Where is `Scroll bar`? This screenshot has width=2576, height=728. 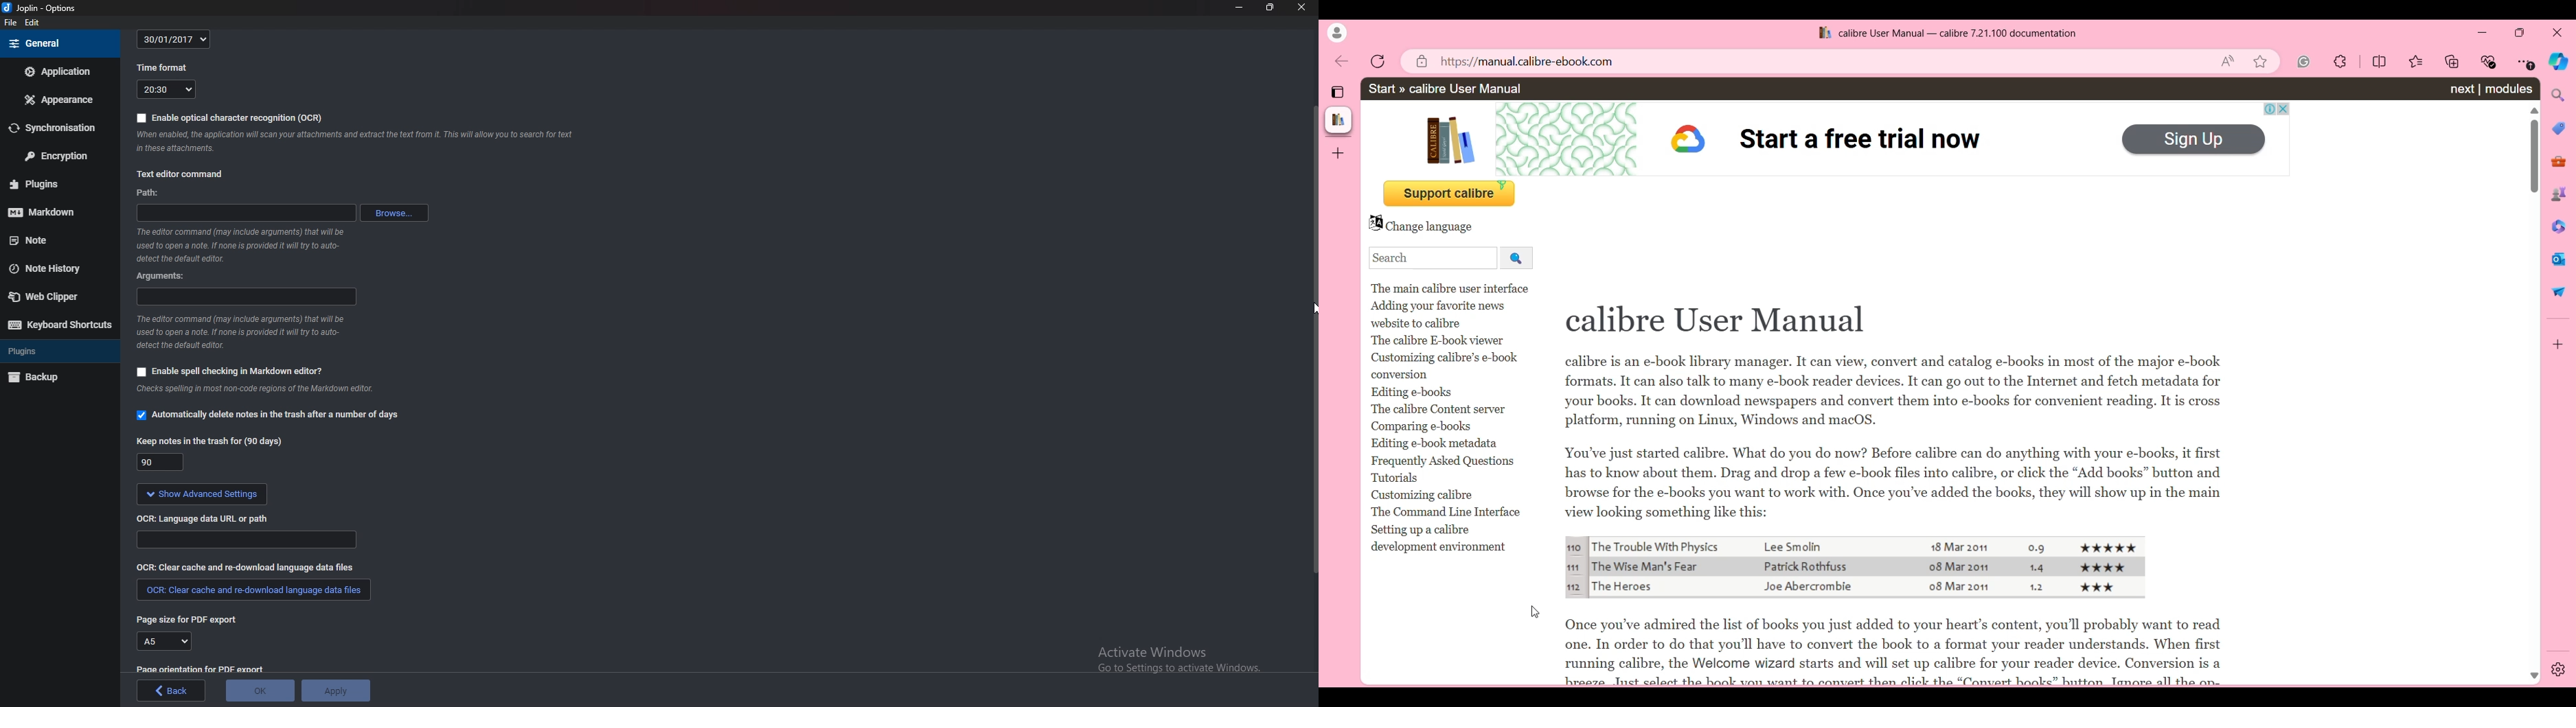
Scroll bar is located at coordinates (1310, 345).